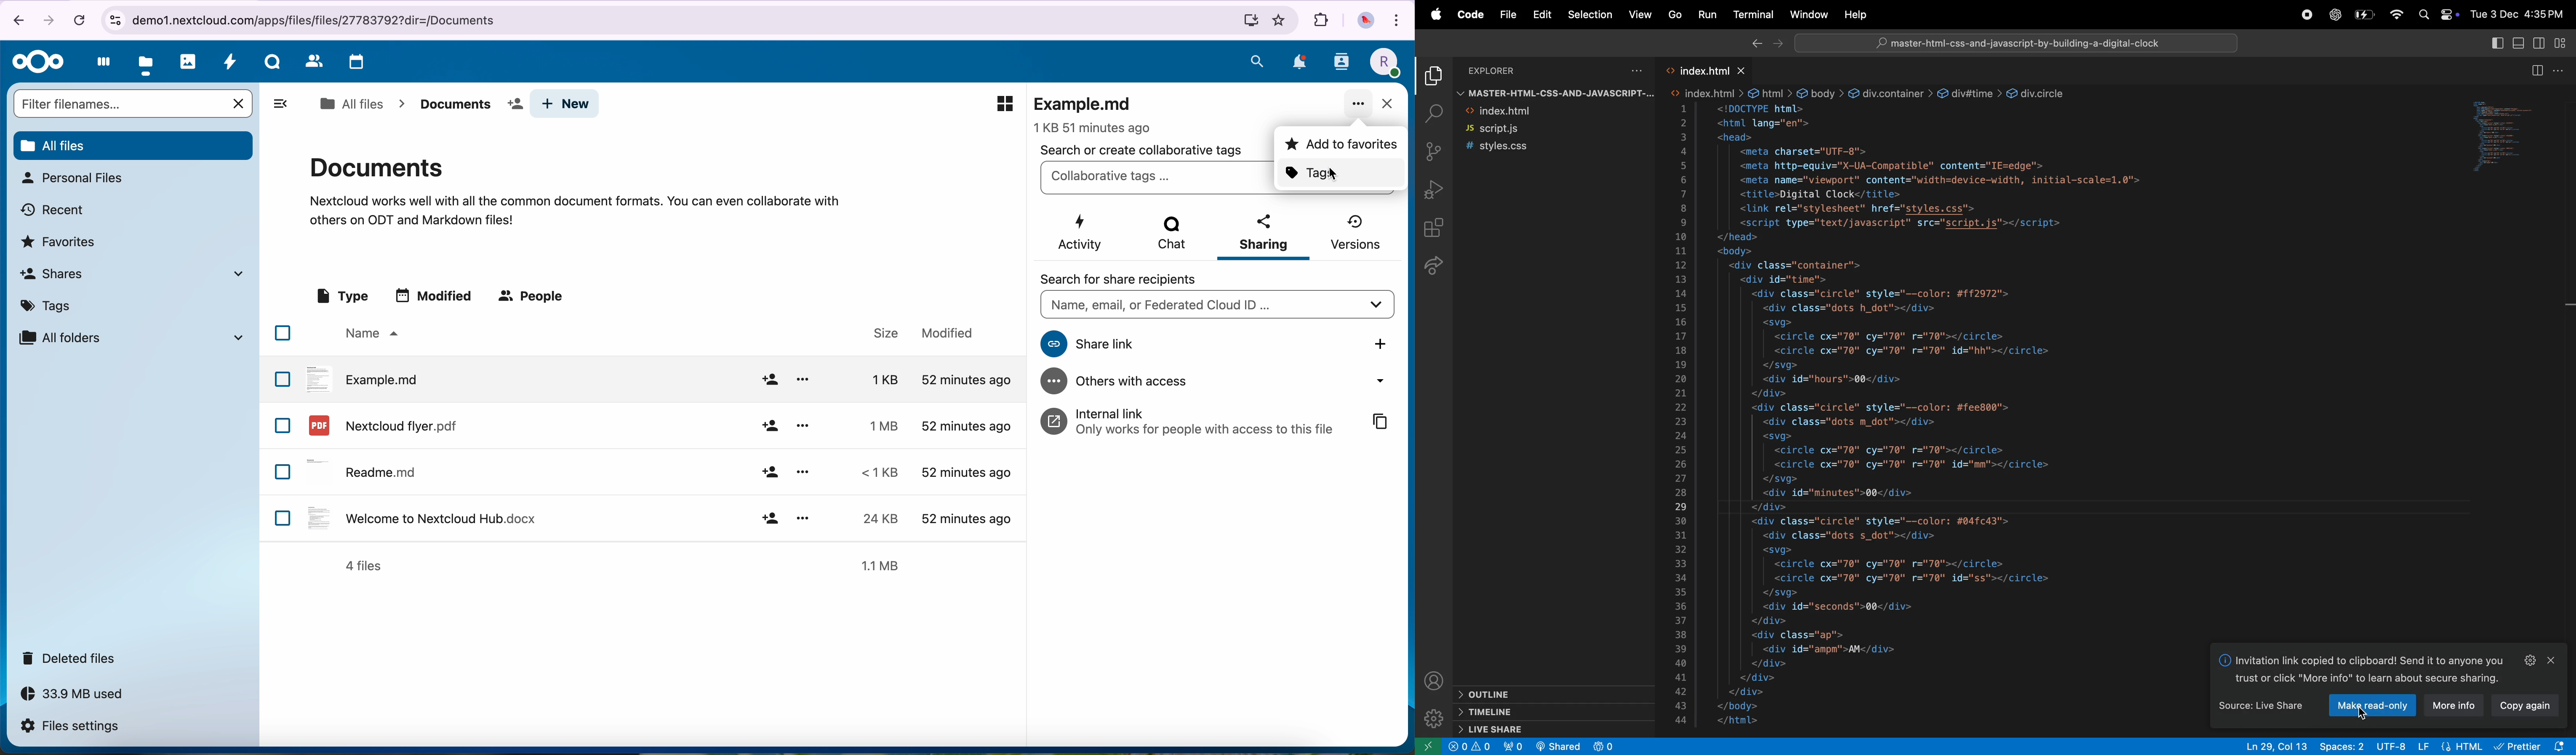 The width and height of the screenshot is (2576, 756). I want to click on size, so click(875, 379).